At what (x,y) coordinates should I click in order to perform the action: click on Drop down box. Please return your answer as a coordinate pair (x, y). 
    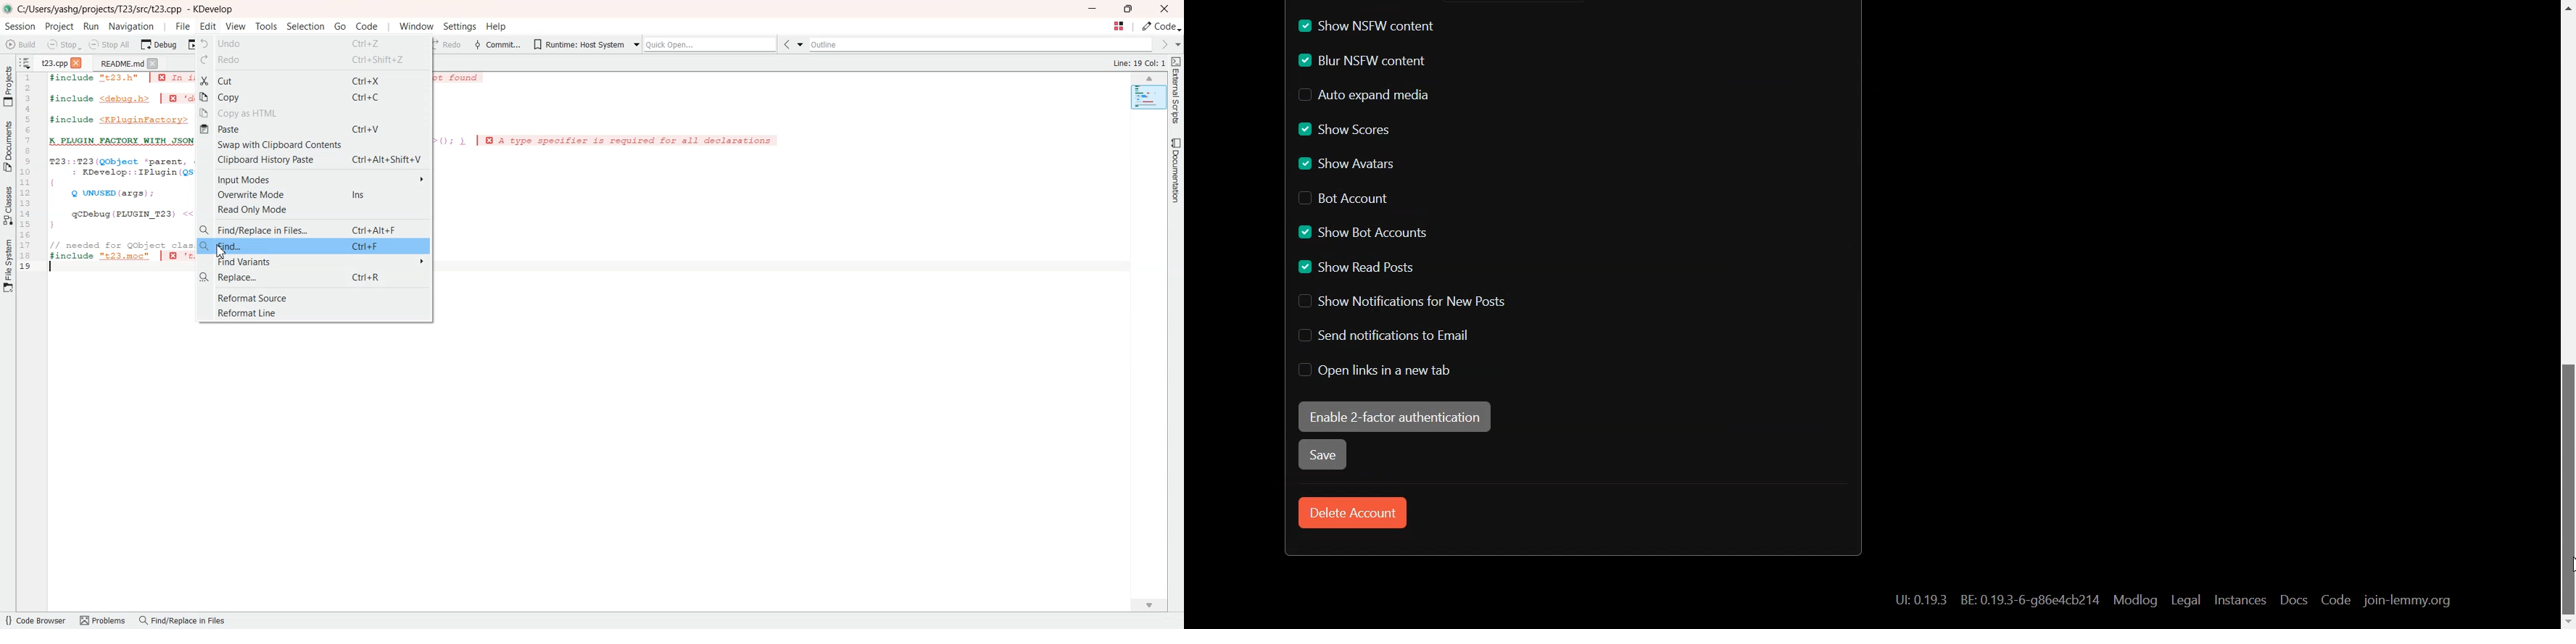
    Looking at the image, I should click on (1177, 44).